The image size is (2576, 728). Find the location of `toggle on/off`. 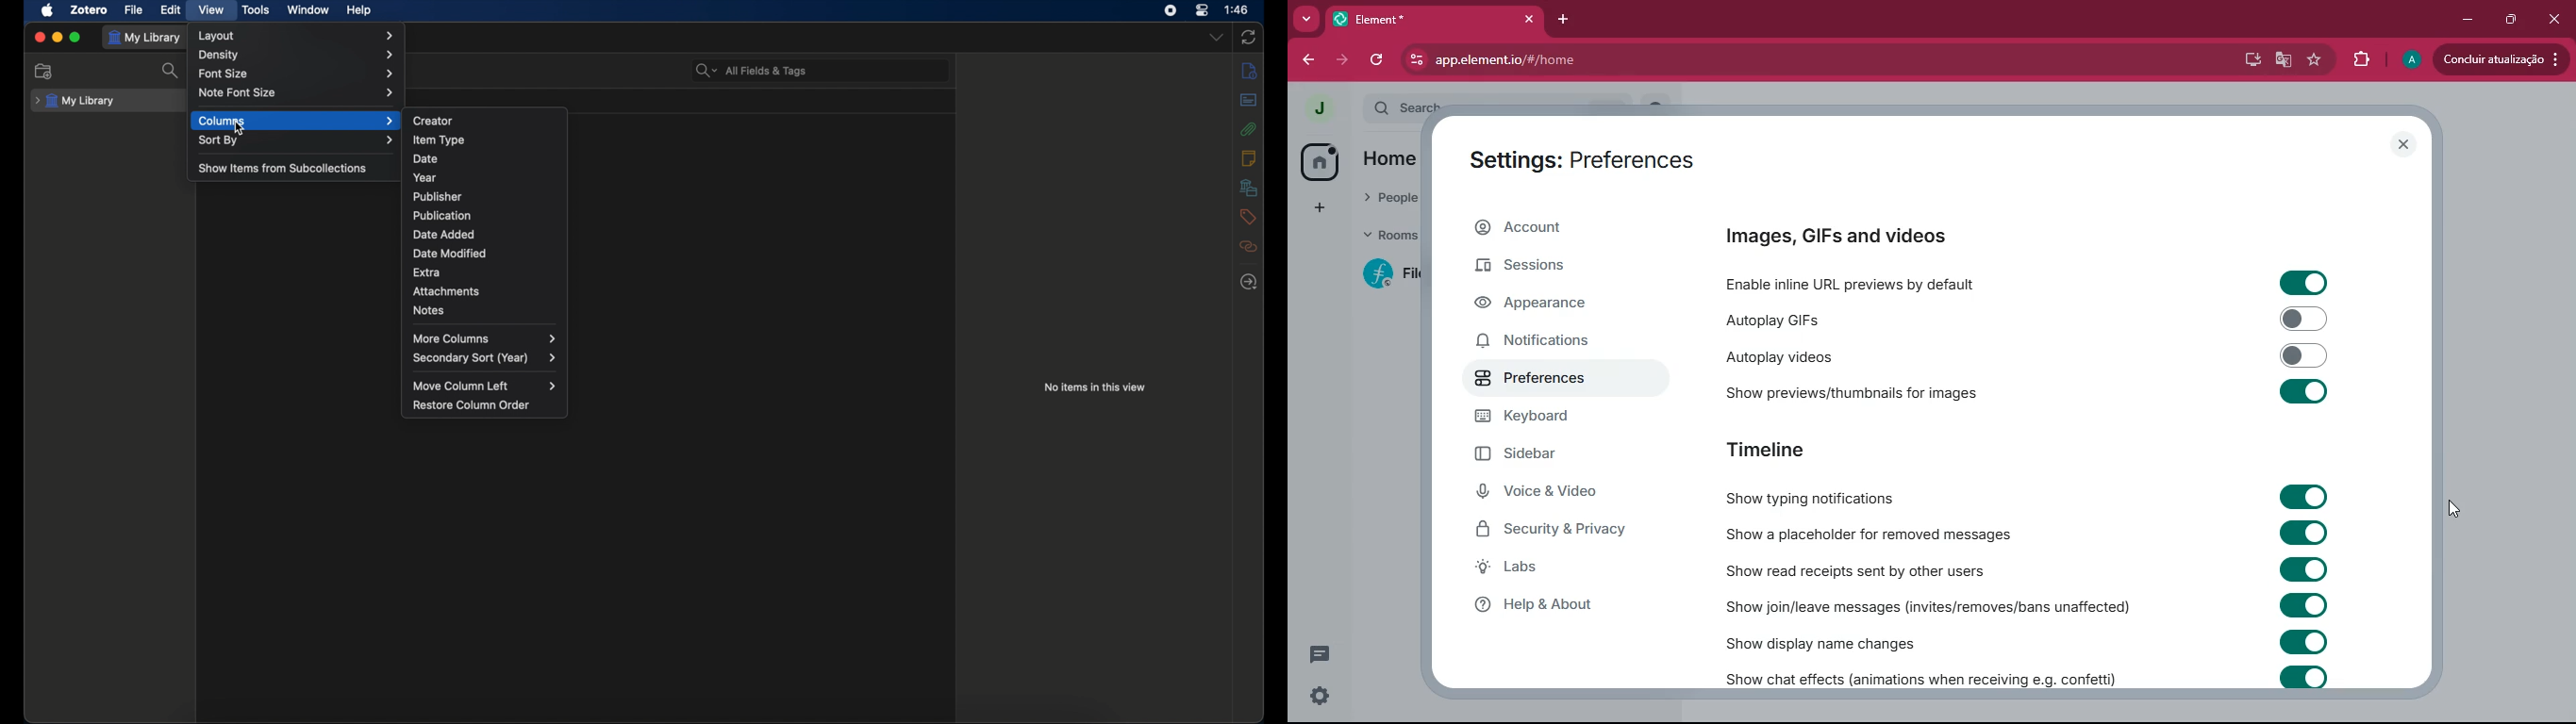

toggle on/off is located at coordinates (2304, 283).